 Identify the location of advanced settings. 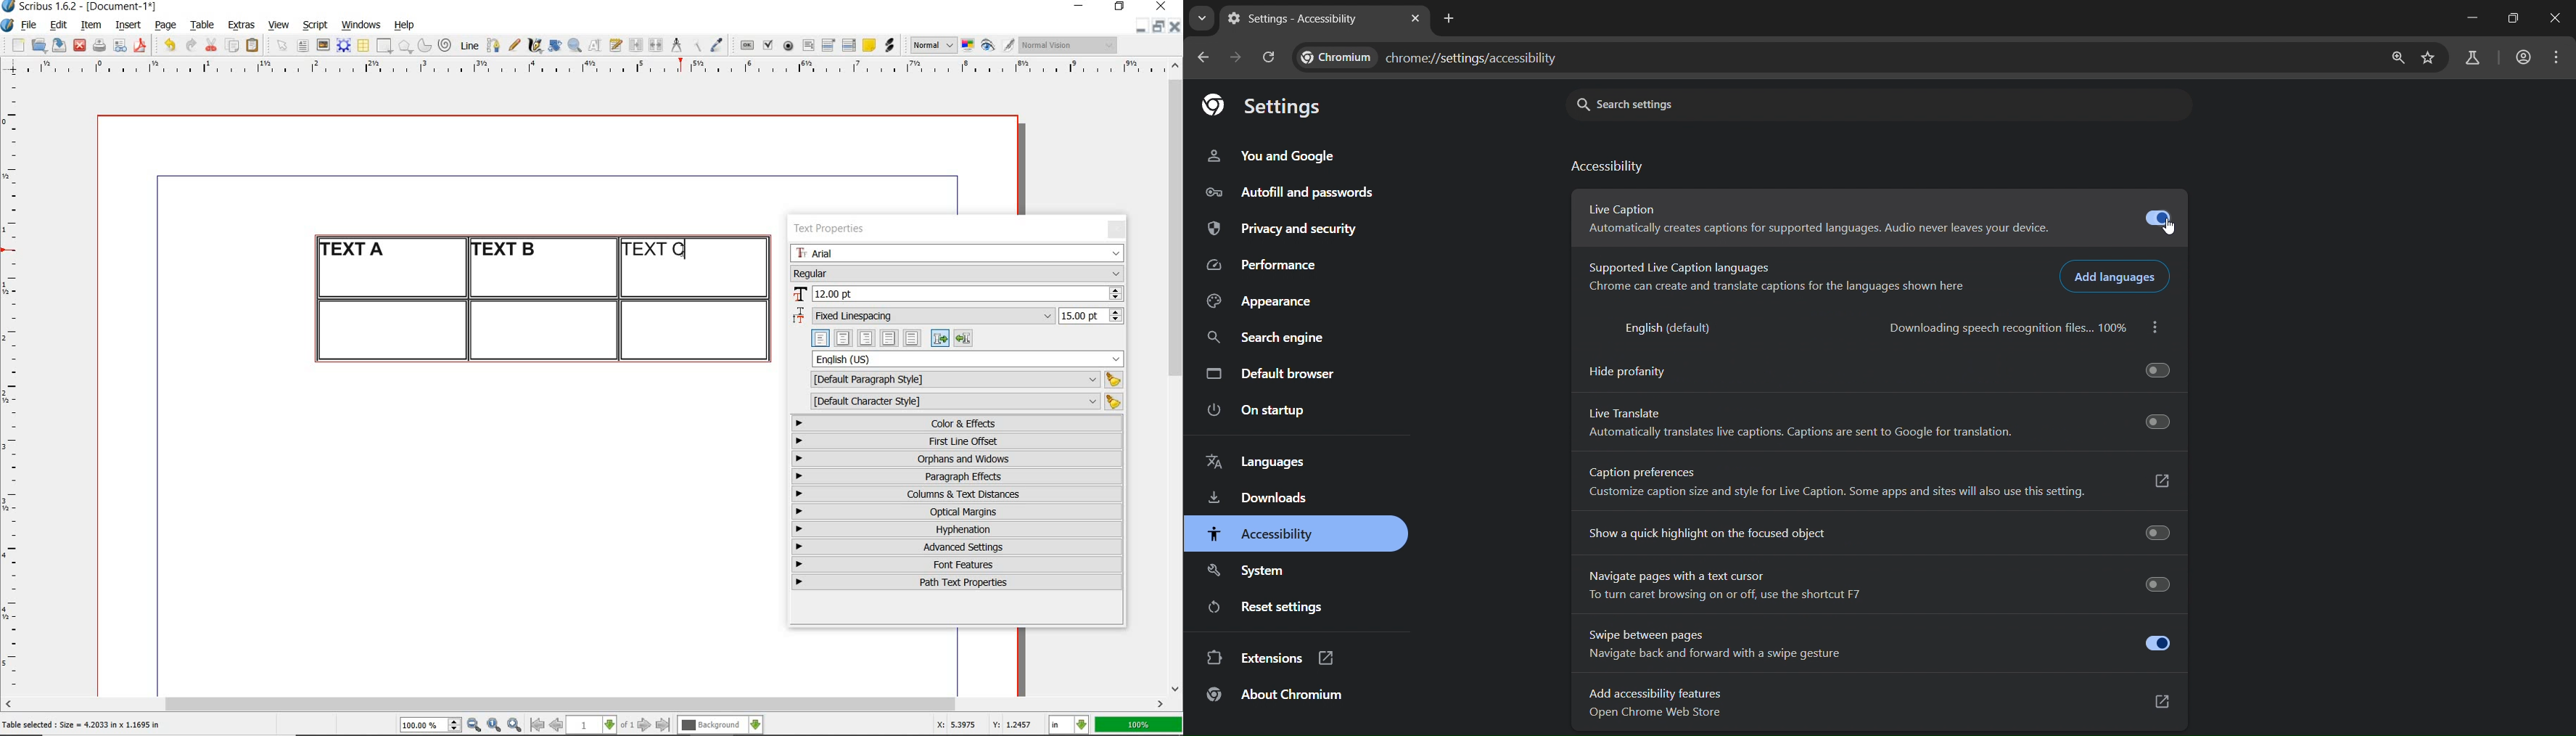
(956, 546).